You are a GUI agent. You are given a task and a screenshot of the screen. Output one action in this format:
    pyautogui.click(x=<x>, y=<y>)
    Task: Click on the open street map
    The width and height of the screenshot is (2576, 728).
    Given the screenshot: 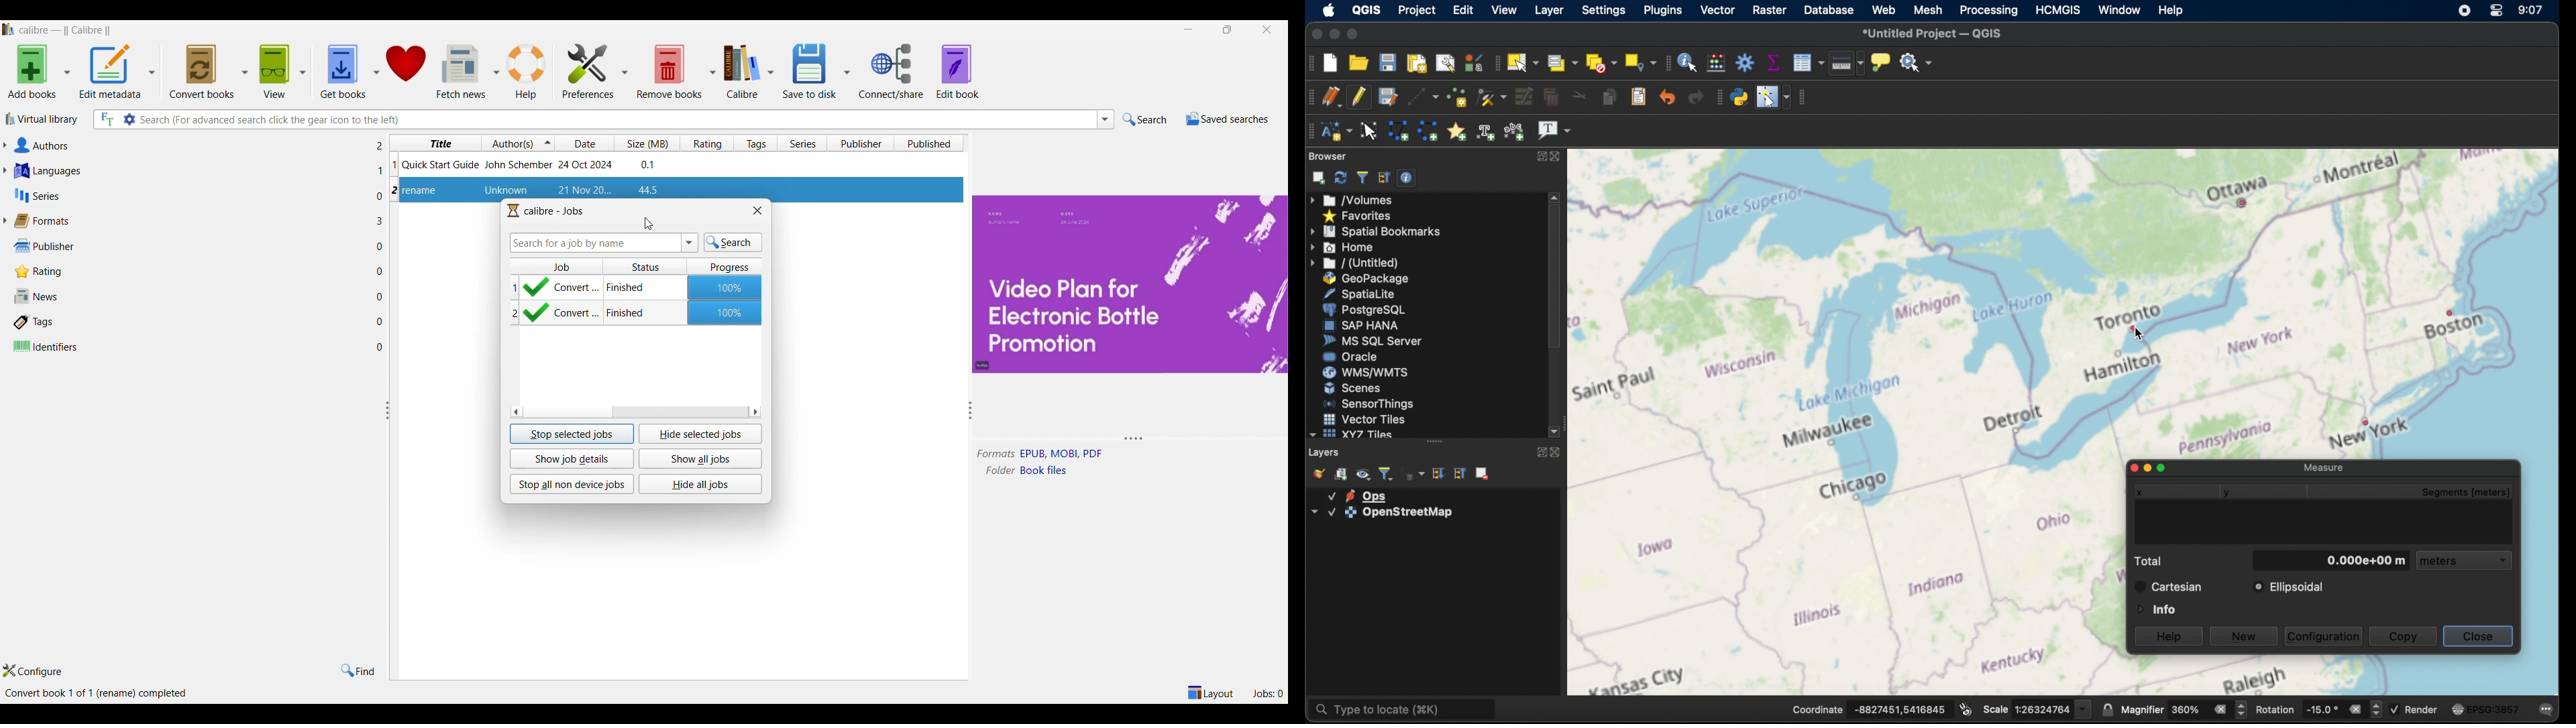 What is the action you would take?
    pyautogui.click(x=2394, y=172)
    